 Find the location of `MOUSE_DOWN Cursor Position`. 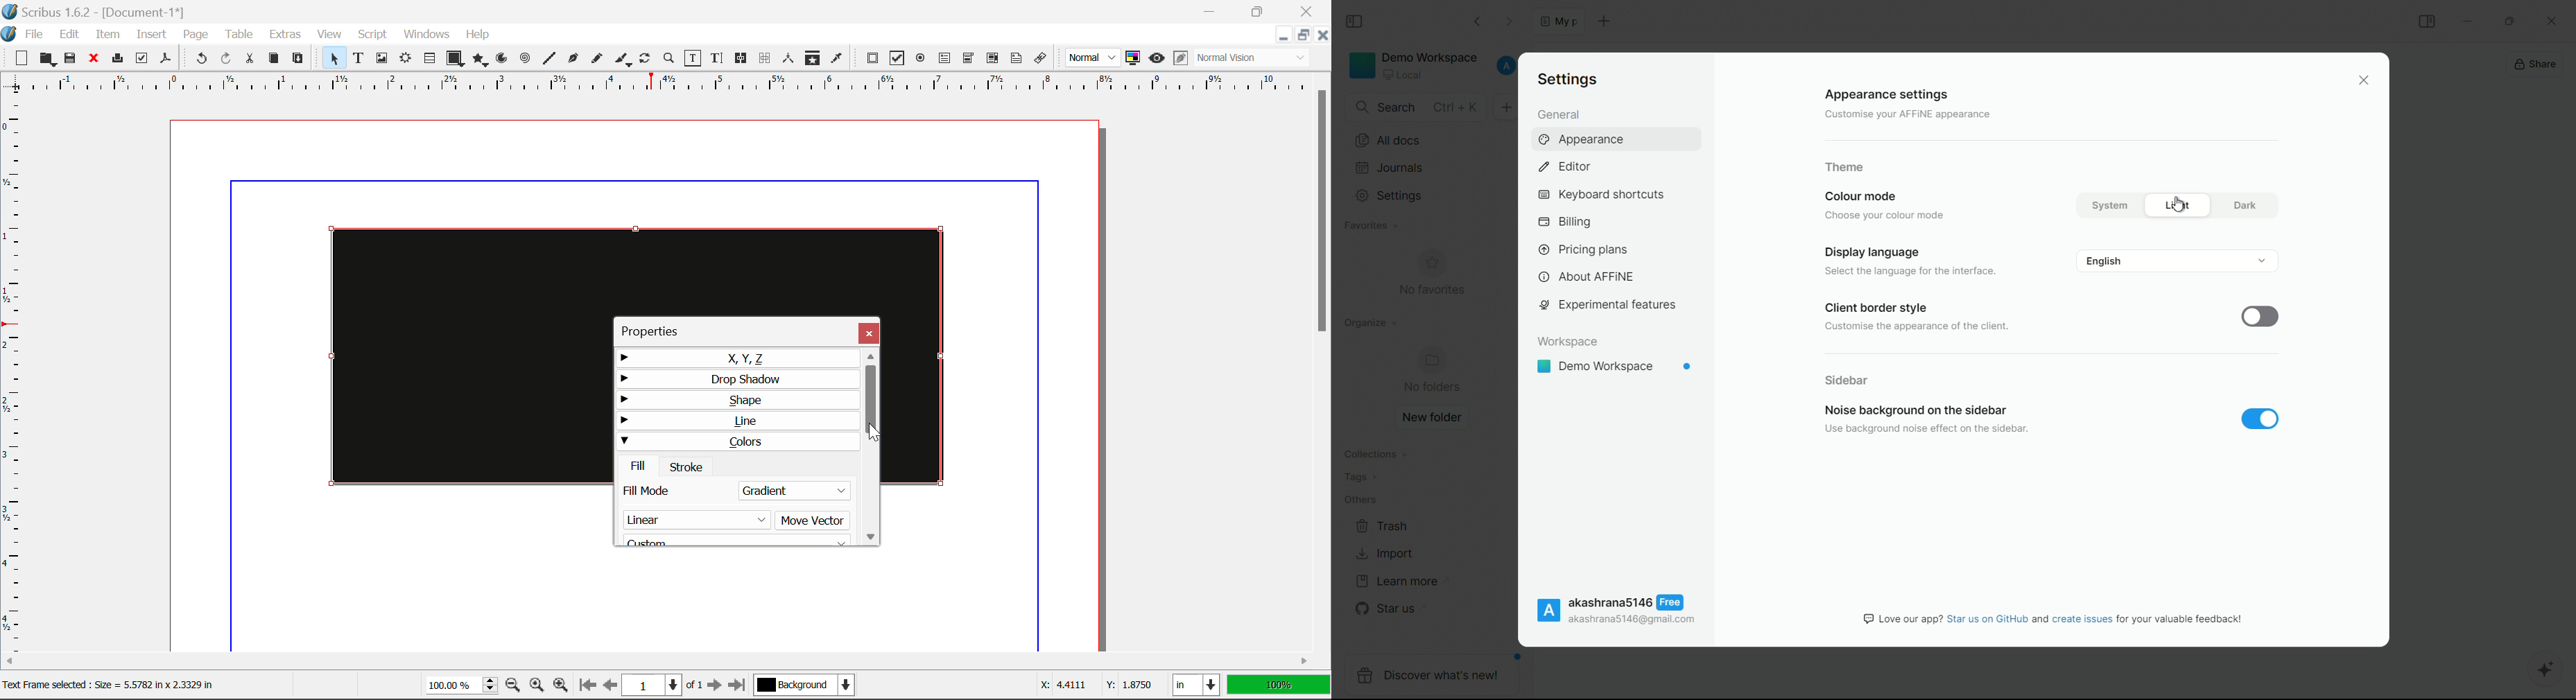

MOUSE_DOWN Cursor Position is located at coordinates (873, 435).